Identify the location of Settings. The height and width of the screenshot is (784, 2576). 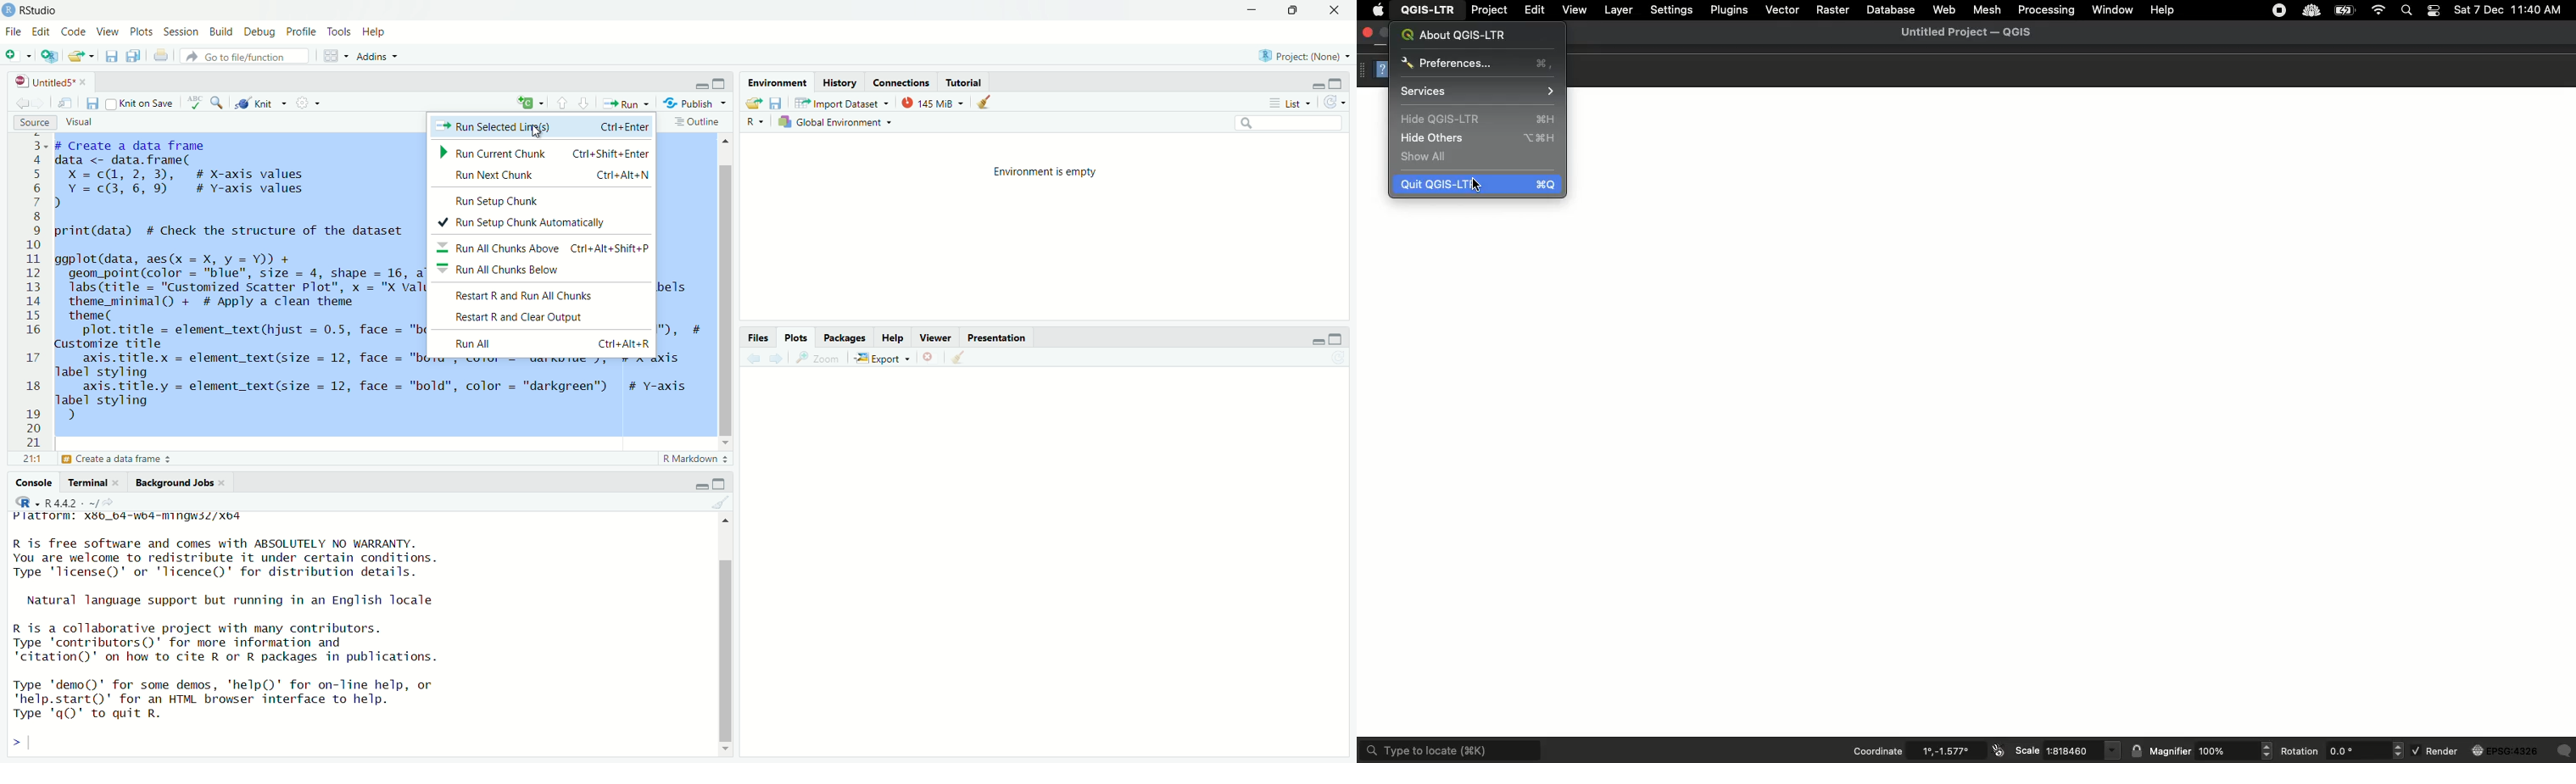
(309, 104).